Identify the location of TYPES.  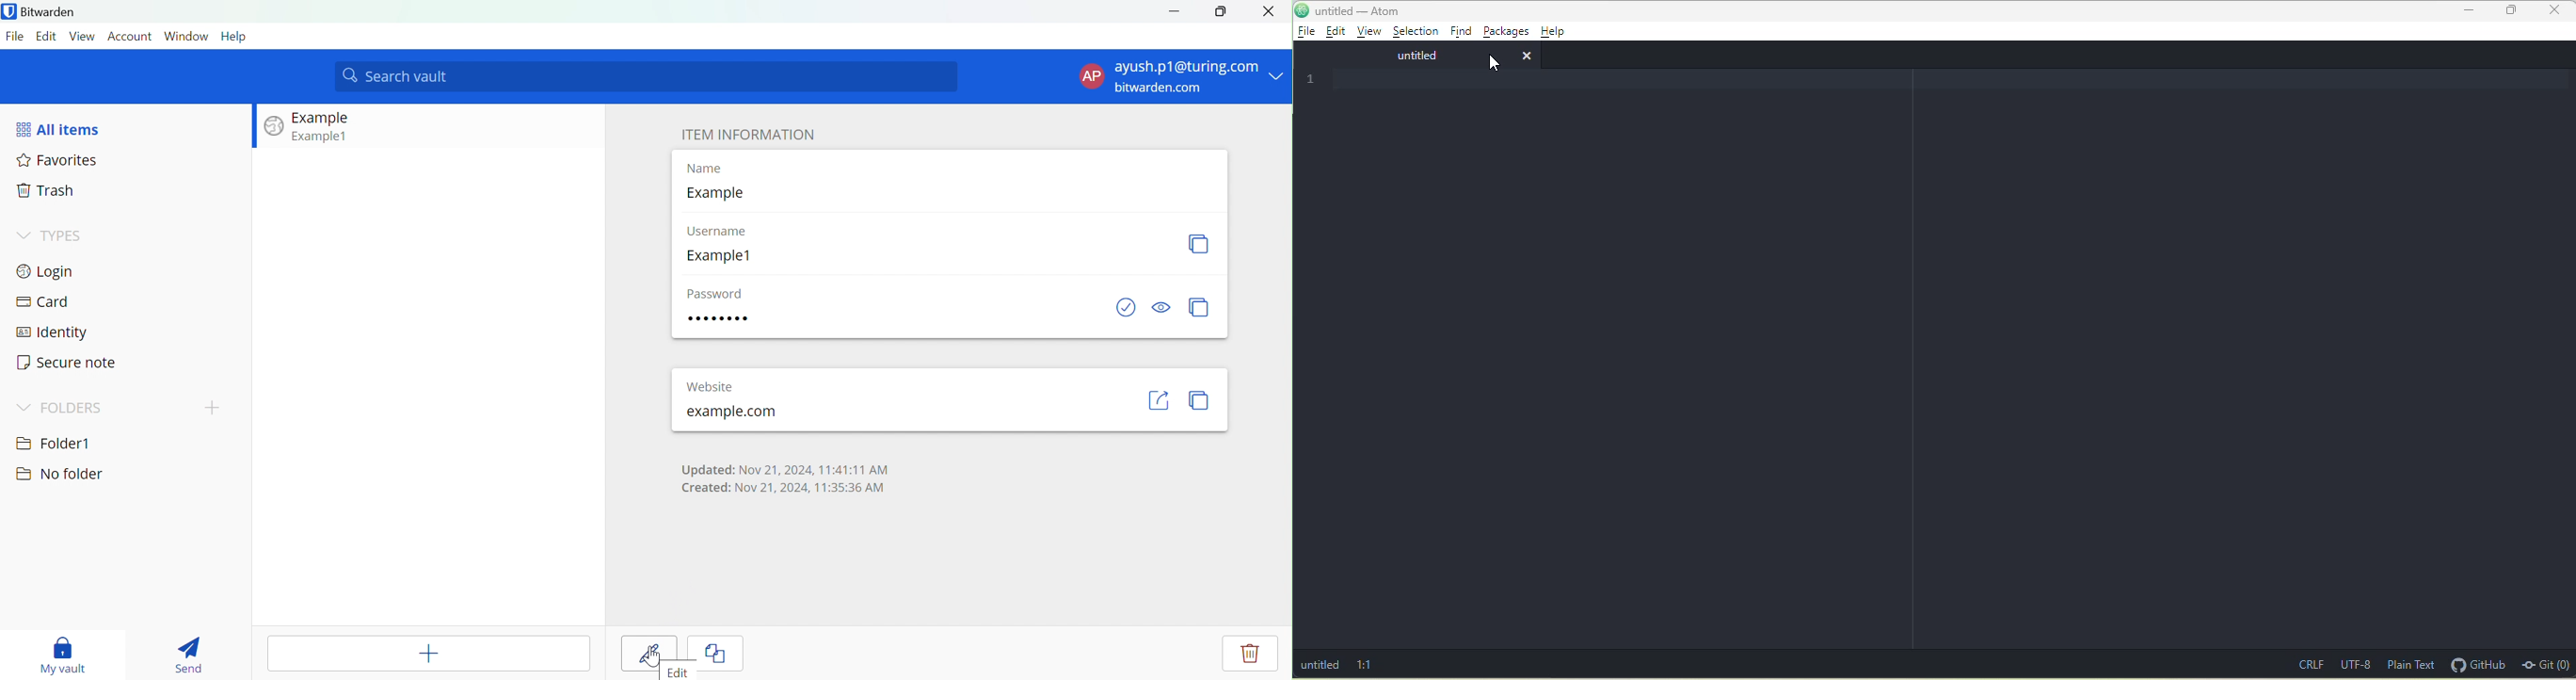
(63, 237).